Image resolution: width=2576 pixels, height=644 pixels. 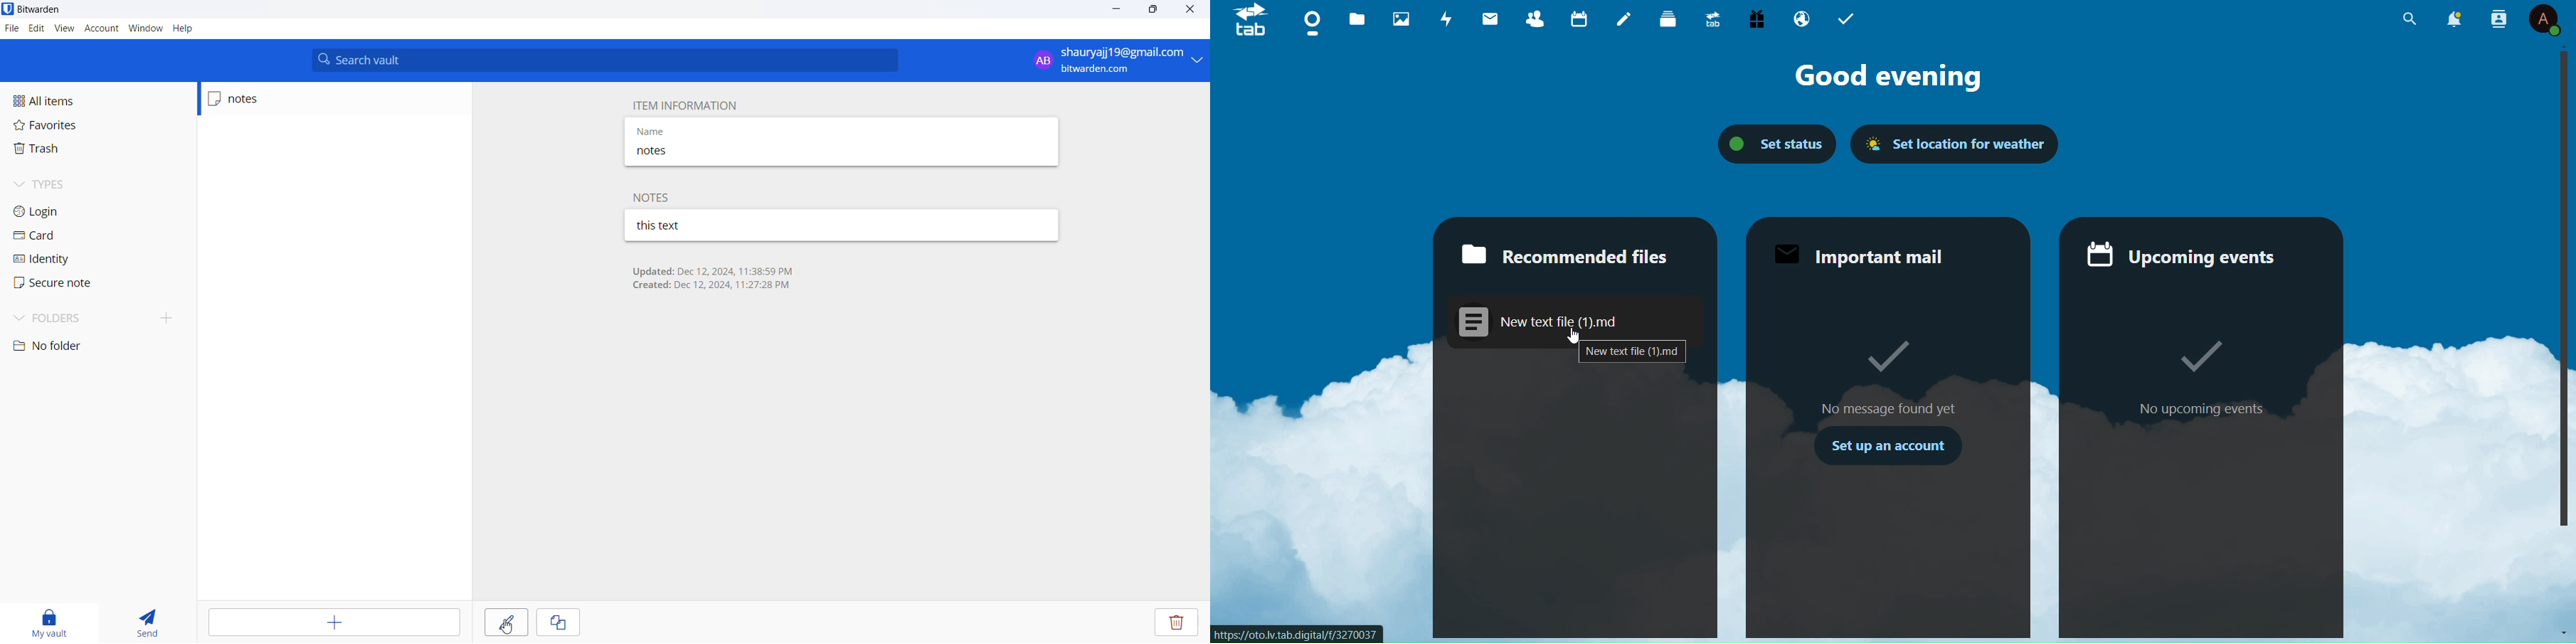 I want to click on up, so click(x=2564, y=46).